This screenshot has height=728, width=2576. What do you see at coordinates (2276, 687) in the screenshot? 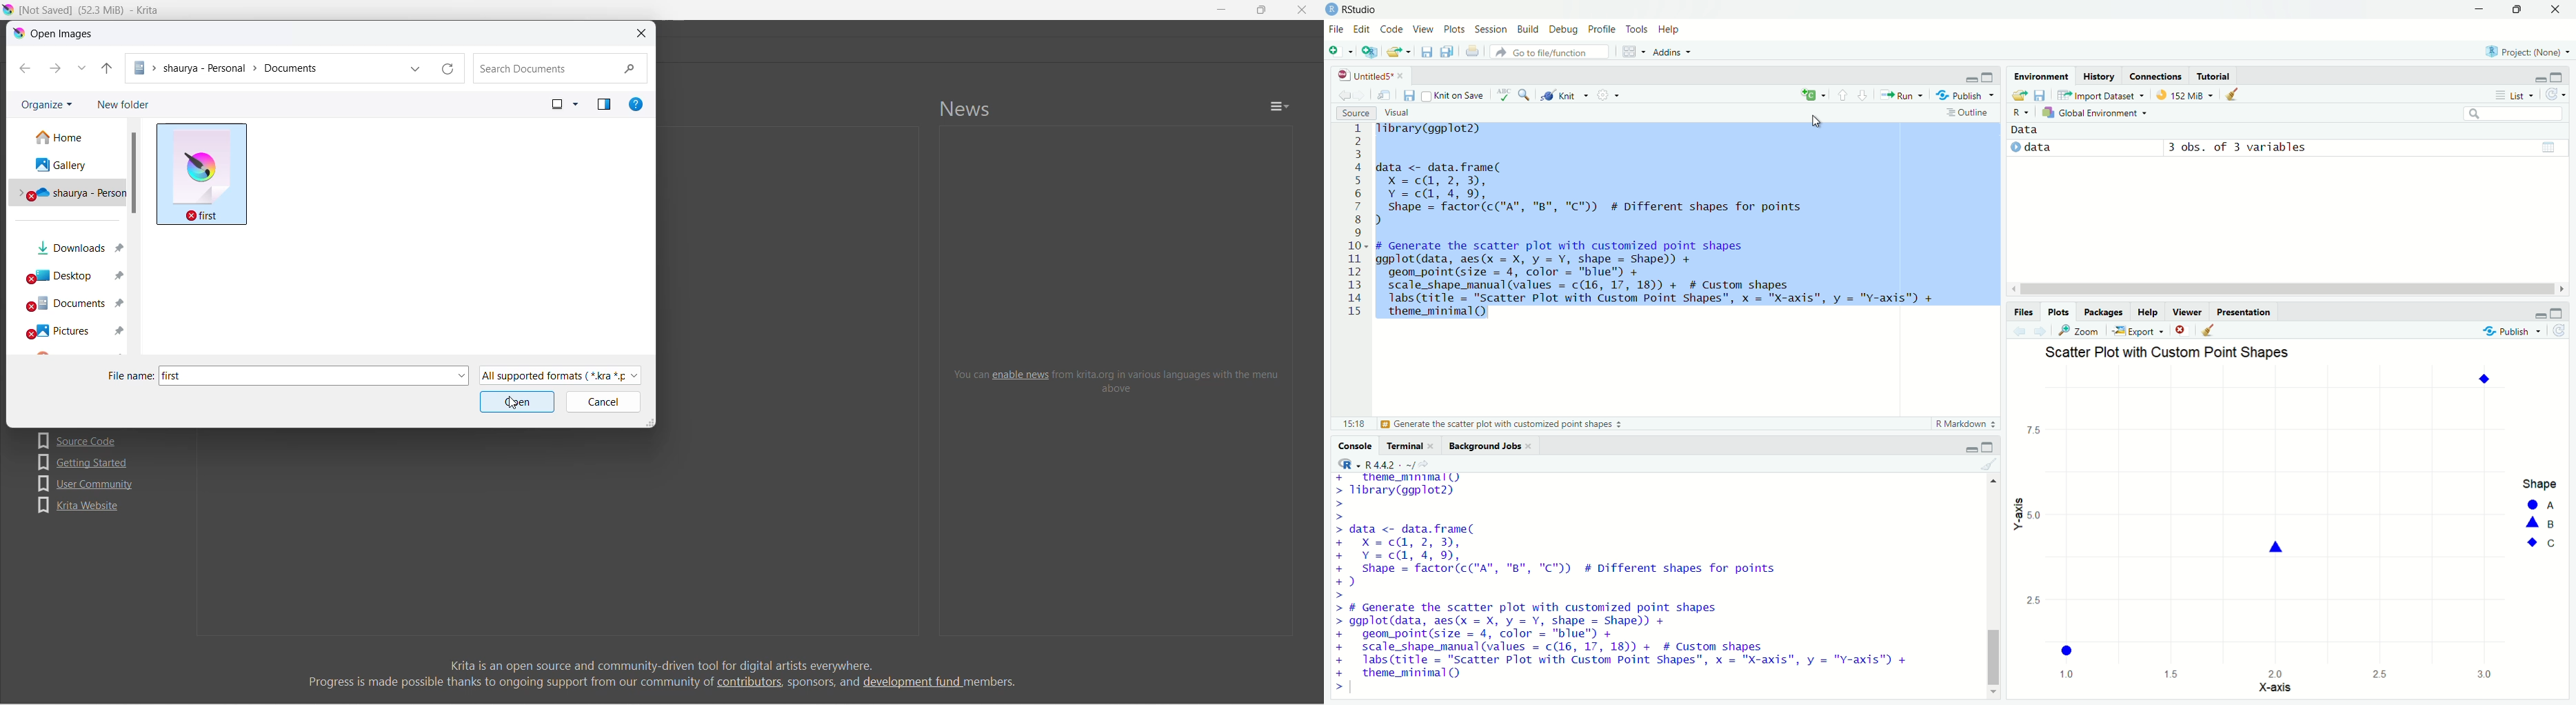
I see `X-axis` at bounding box center [2276, 687].